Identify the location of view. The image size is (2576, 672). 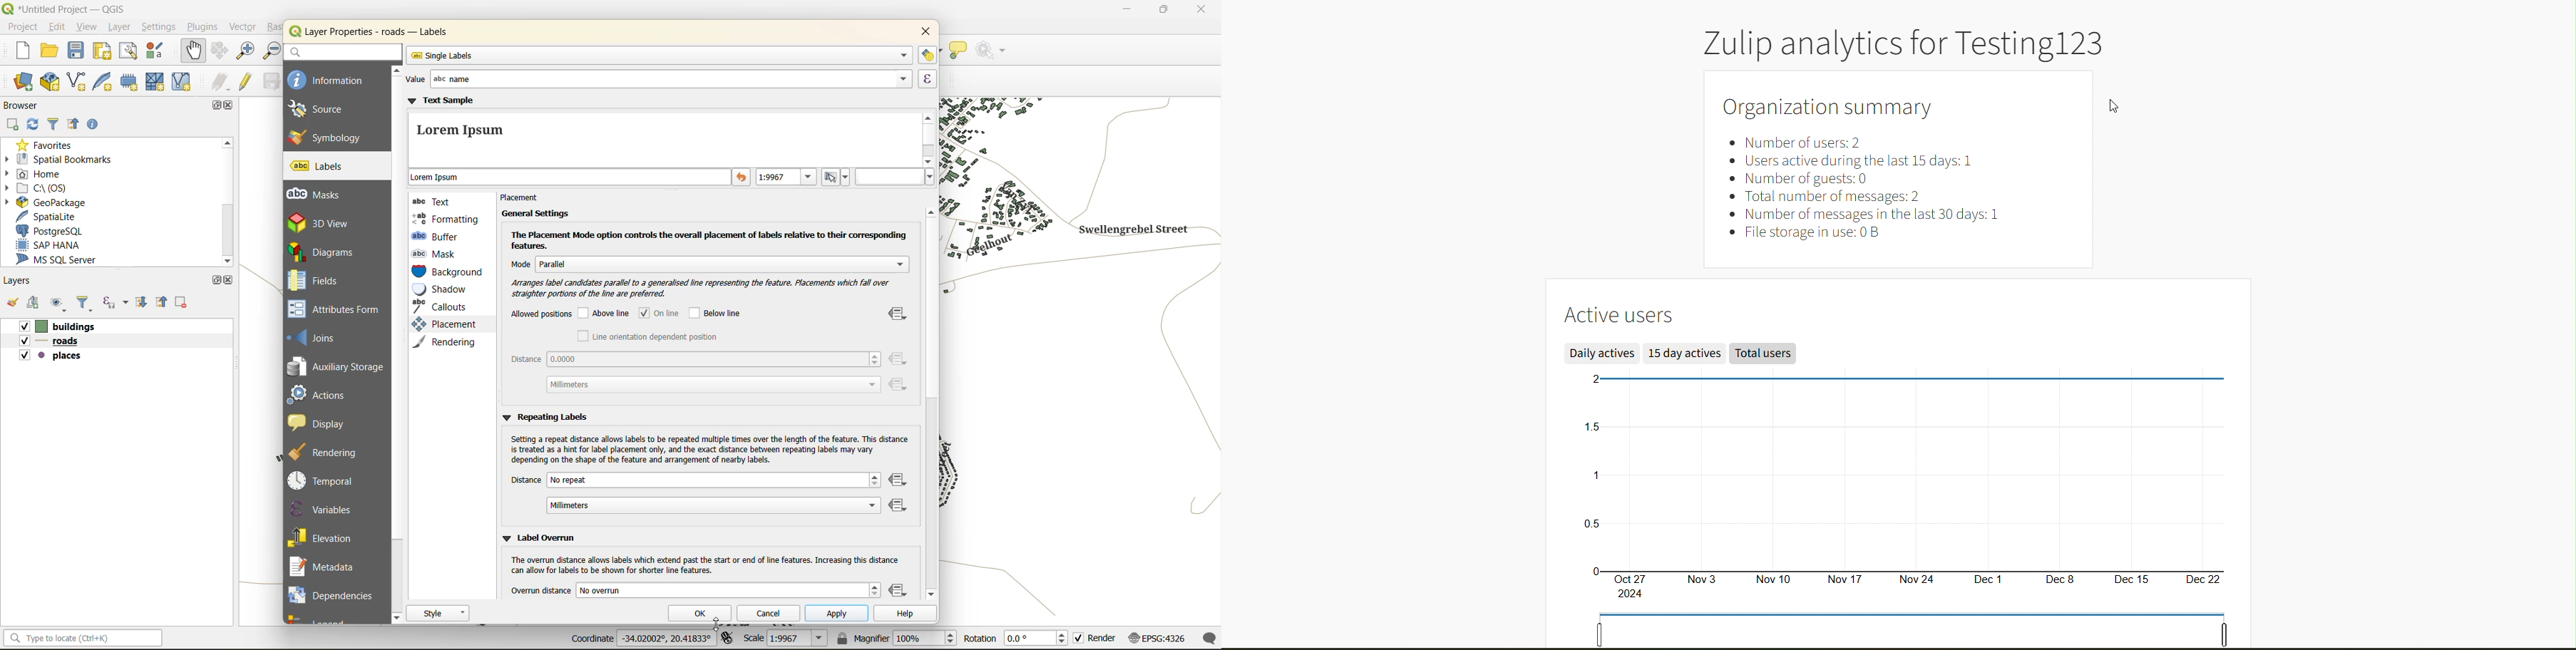
(87, 27).